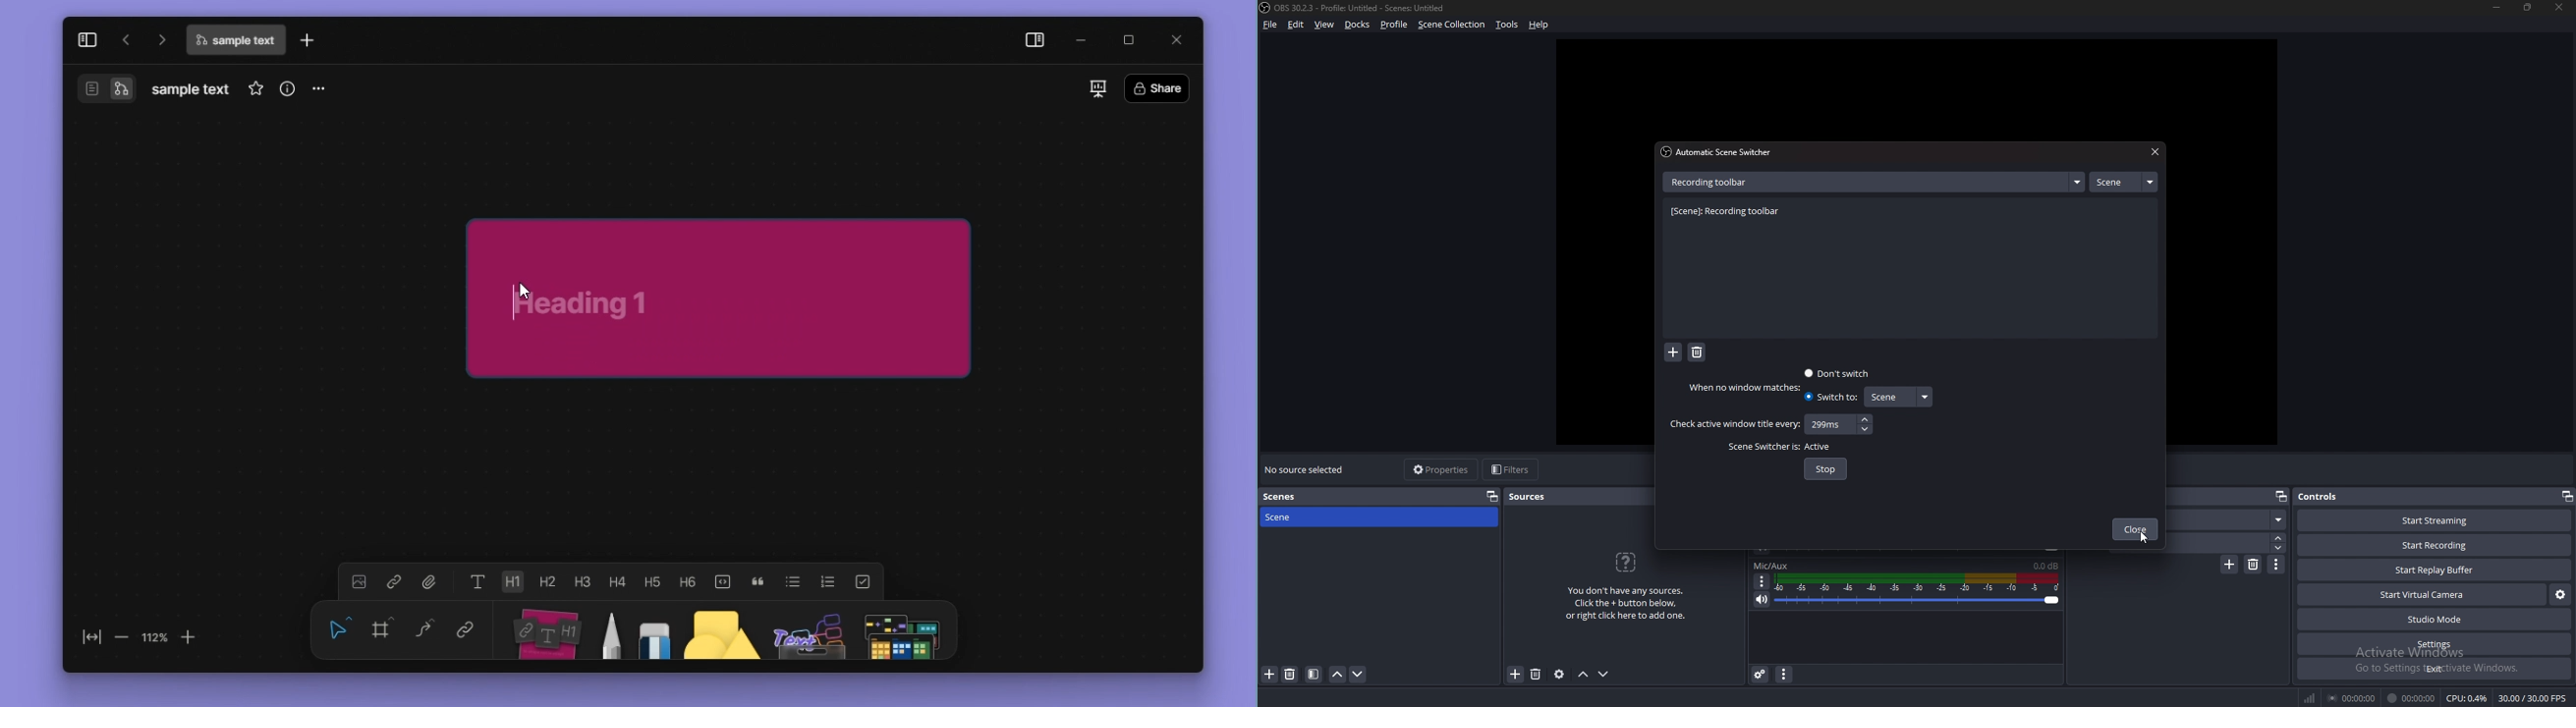 Image resolution: width=2576 pixels, height=728 pixels. What do you see at coordinates (1697, 353) in the screenshot?
I see `remove` at bounding box center [1697, 353].